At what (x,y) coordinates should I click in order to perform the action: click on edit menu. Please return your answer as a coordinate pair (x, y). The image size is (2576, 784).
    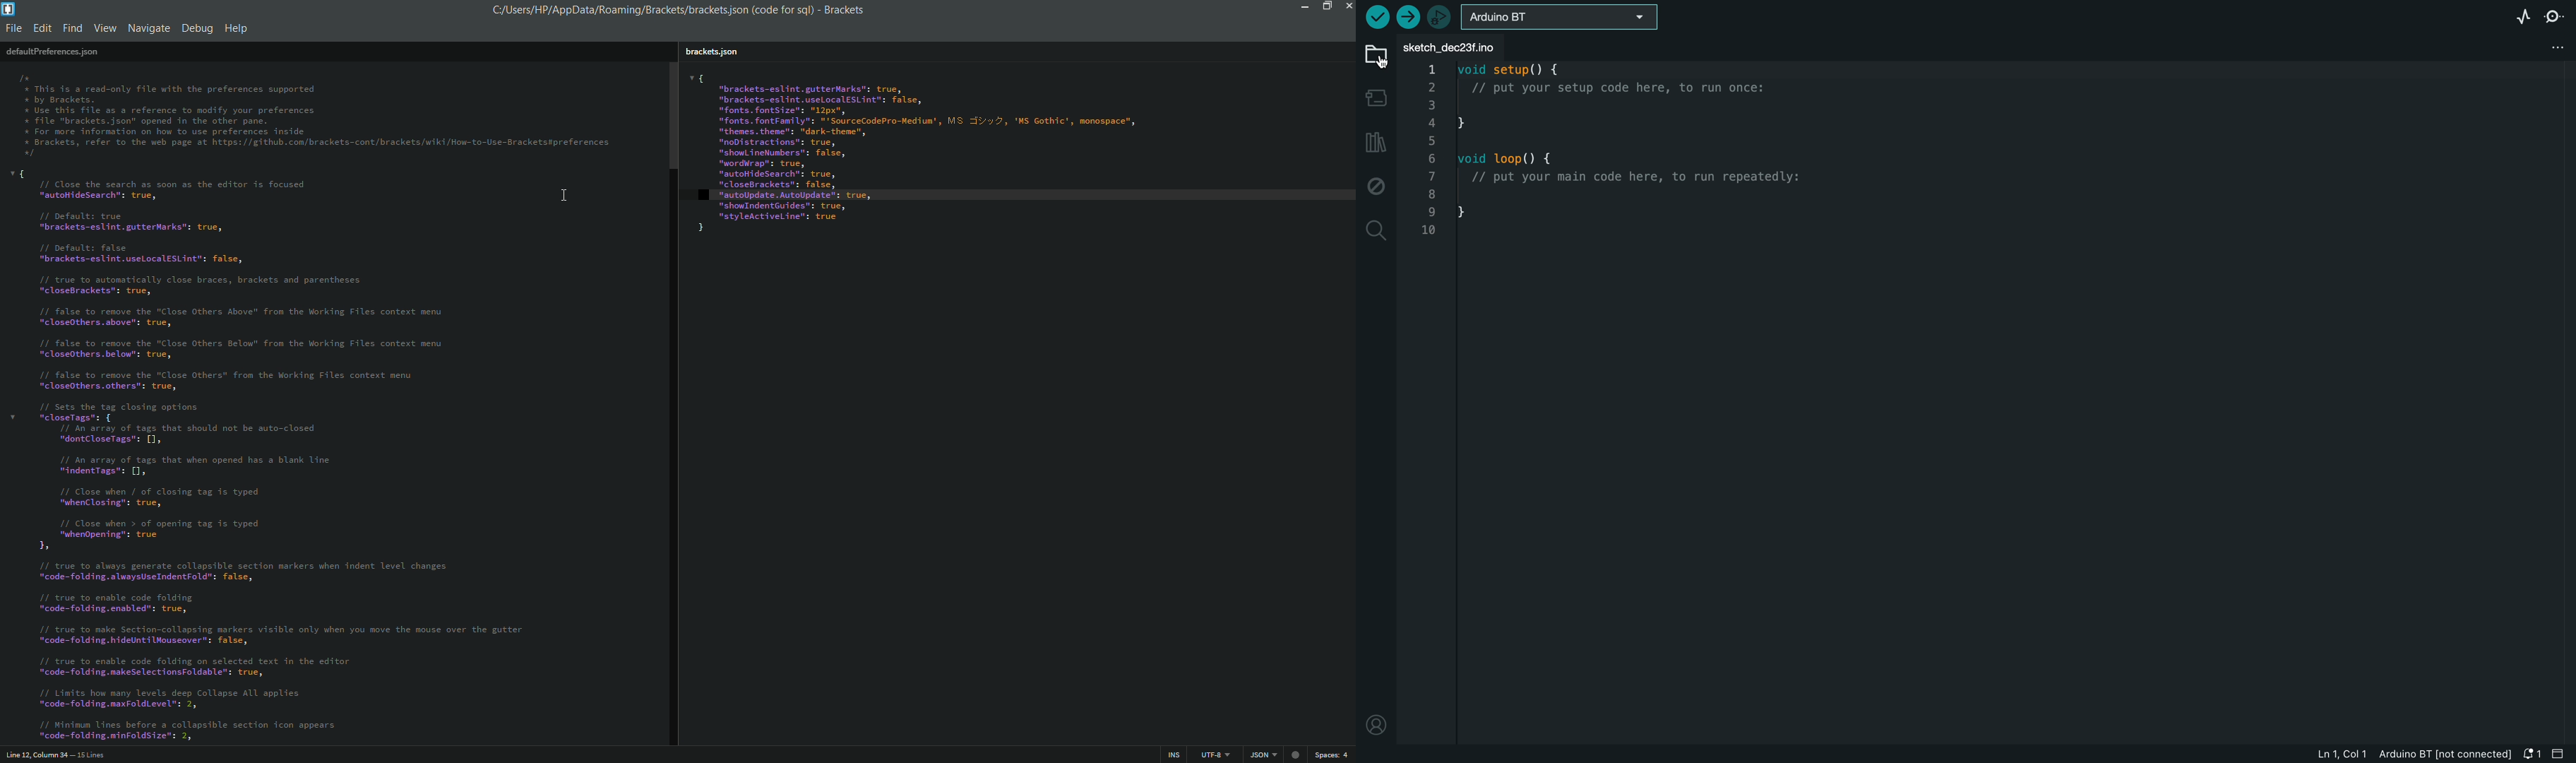
    Looking at the image, I should click on (42, 28).